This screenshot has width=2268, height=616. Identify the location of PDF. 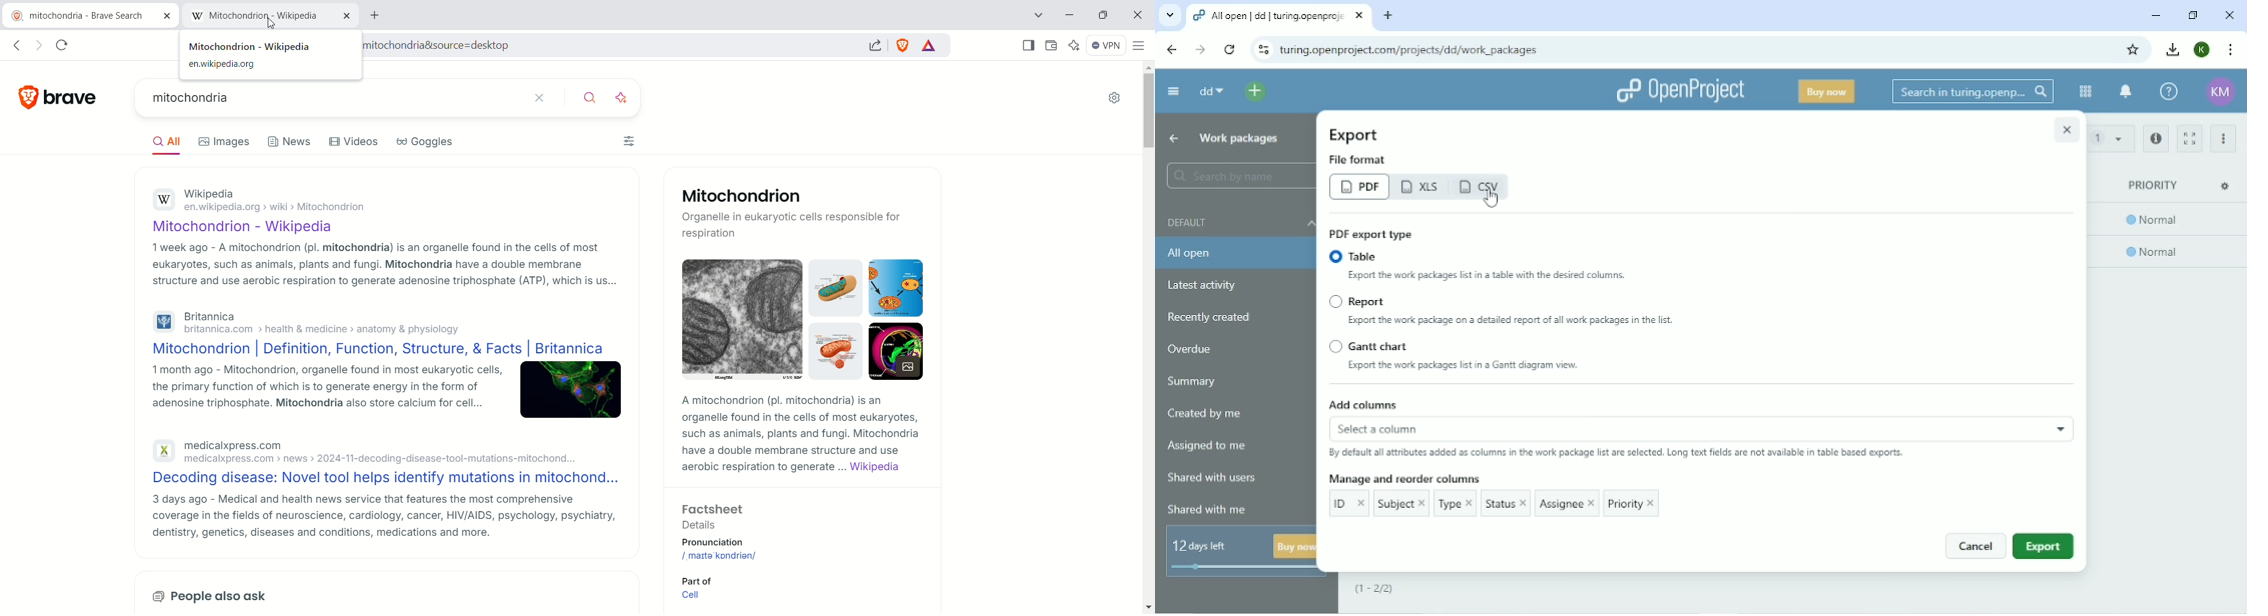
(1358, 187).